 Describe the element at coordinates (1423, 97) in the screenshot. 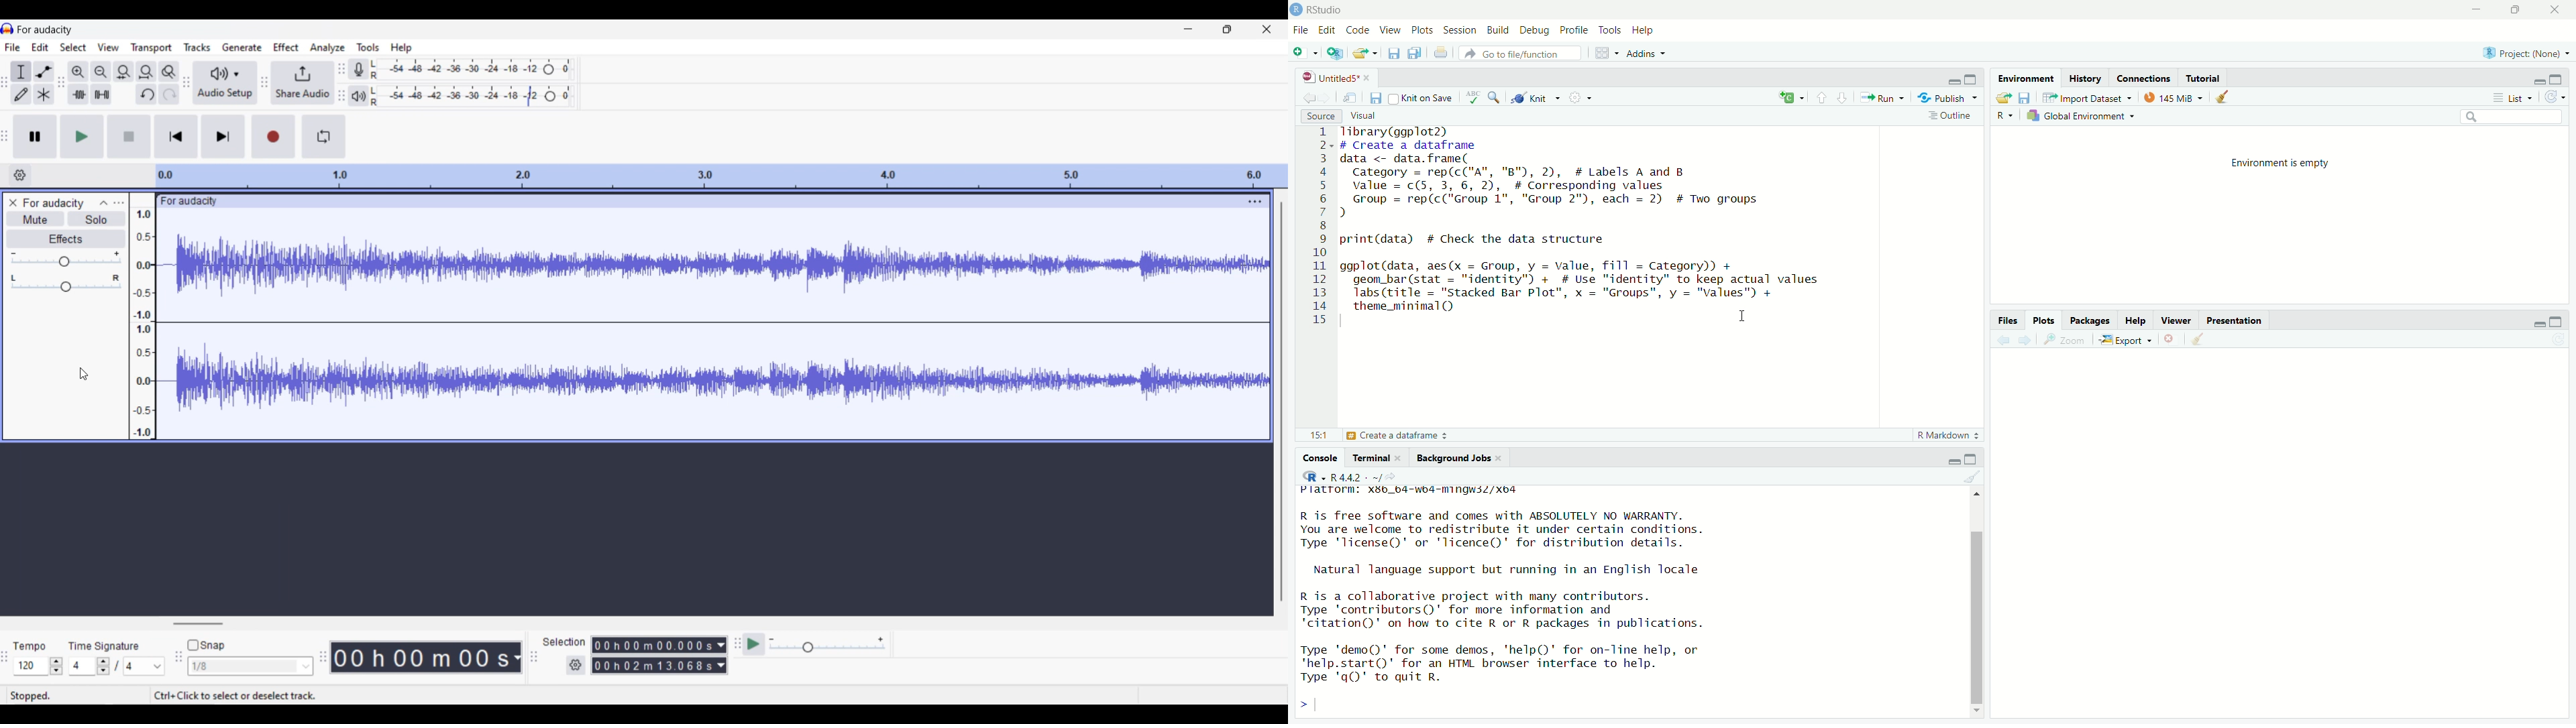

I see `Knit on Save` at that location.